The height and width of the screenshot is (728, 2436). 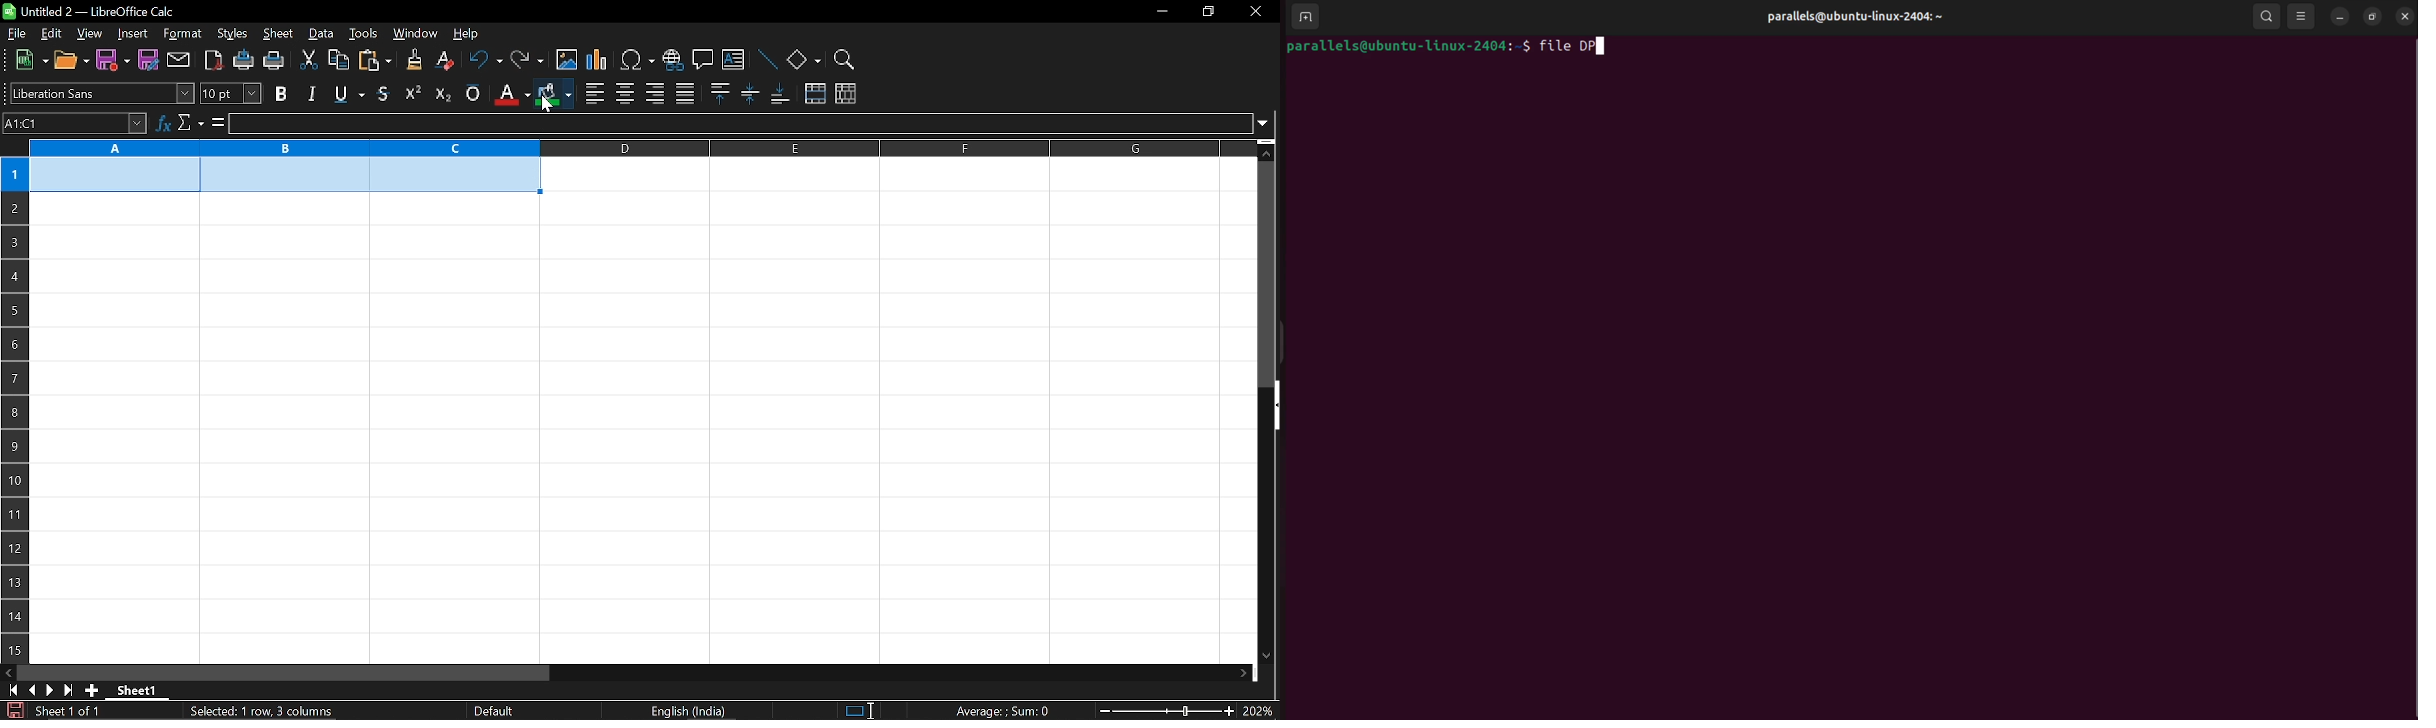 I want to click on formula, so click(x=216, y=123).